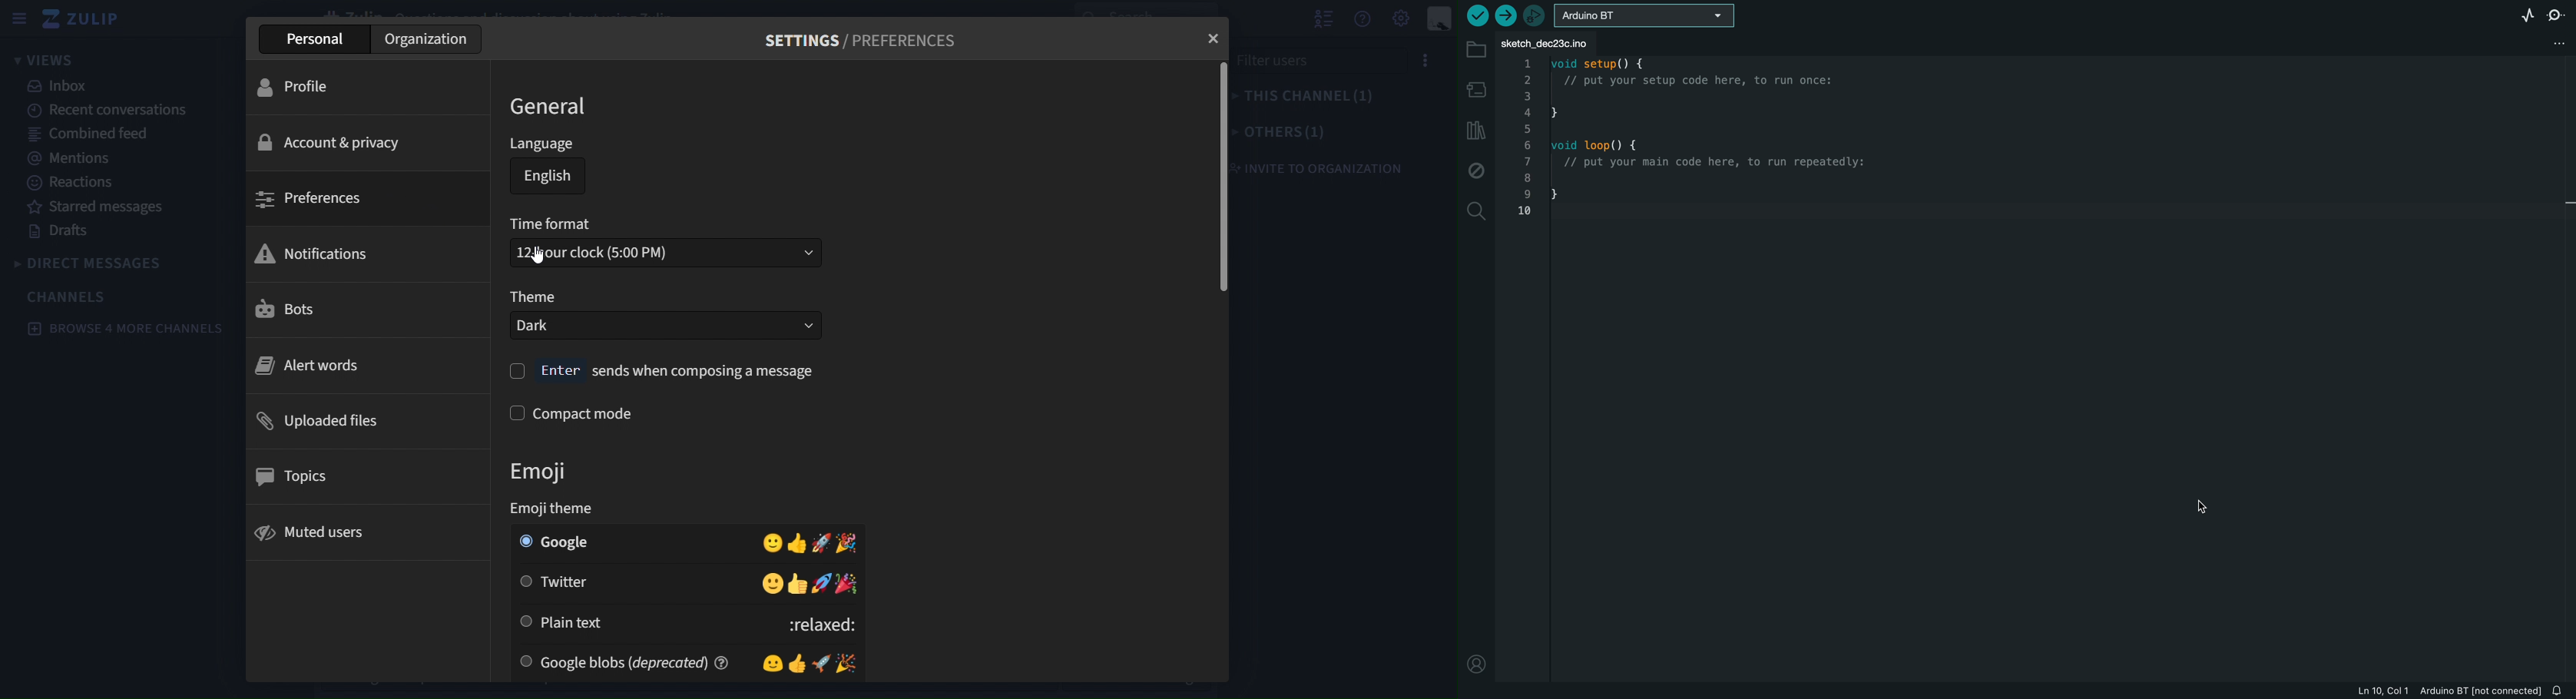 This screenshot has width=2576, height=700. Describe the element at coordinates (363, 253) in the screenshot. I see `notifications` at that location.